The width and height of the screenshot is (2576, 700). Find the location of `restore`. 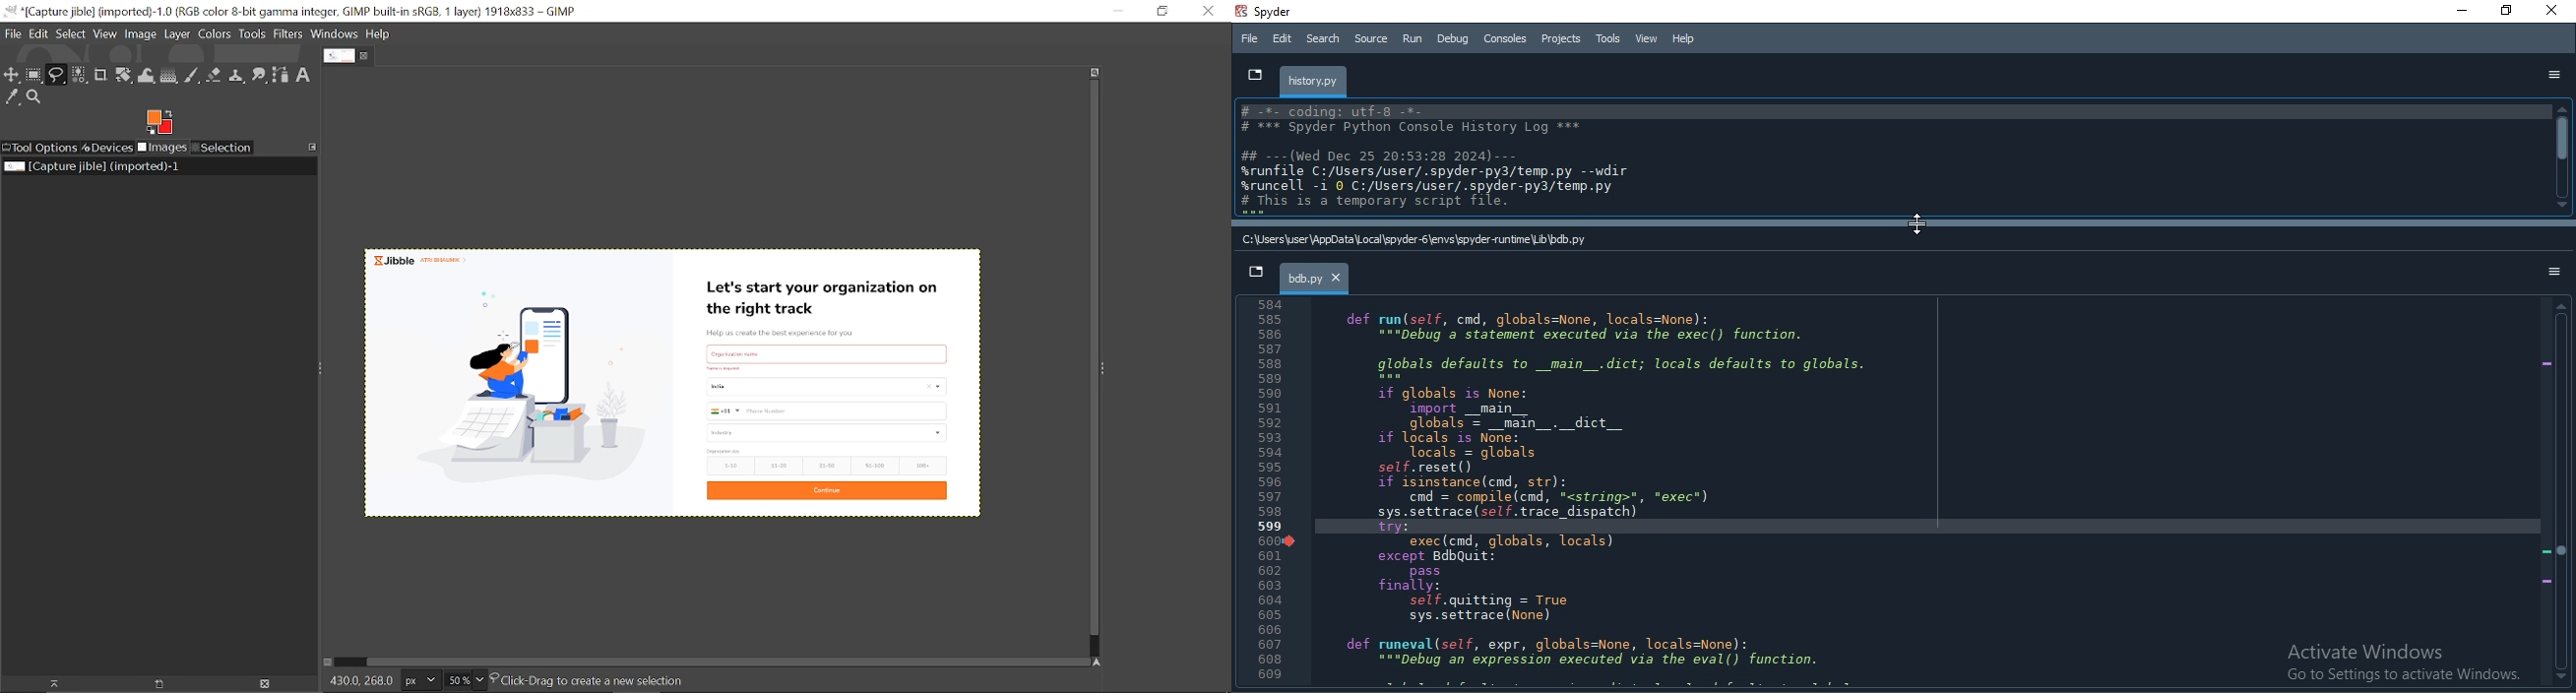

restore is located at coordinates (2507, 12).